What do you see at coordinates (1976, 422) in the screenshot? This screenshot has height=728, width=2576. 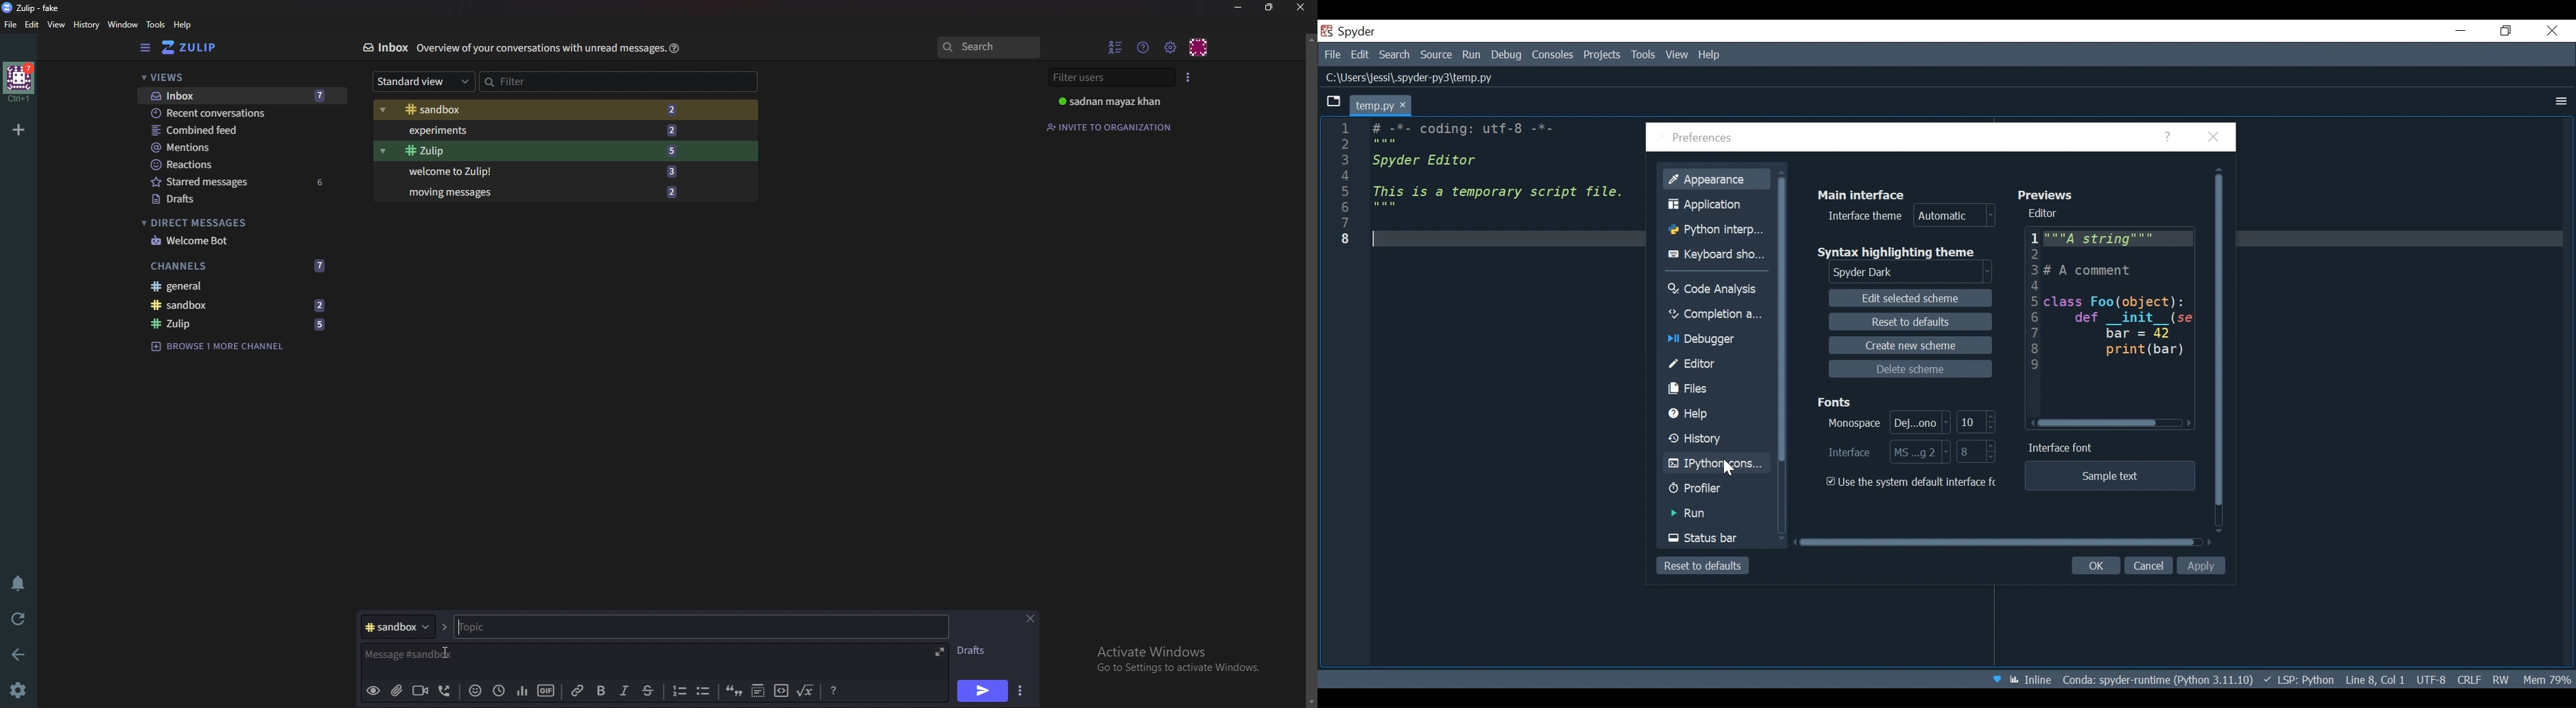 I see `Select Monospace Font Size` at bounding box center [1976, 422].